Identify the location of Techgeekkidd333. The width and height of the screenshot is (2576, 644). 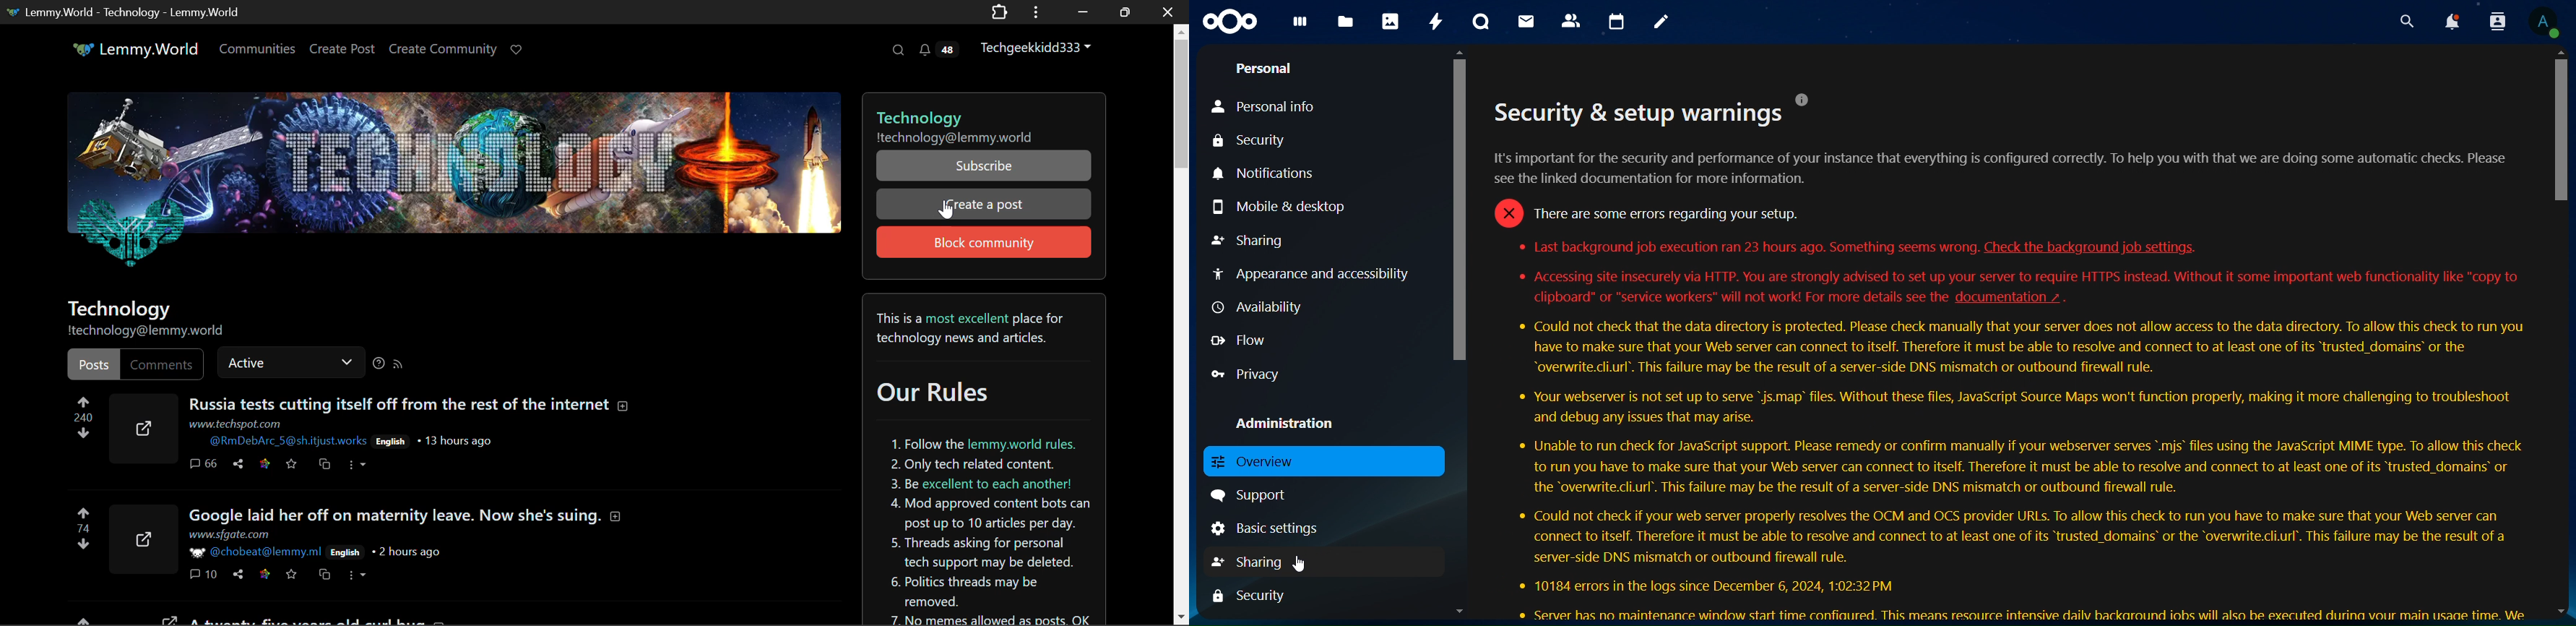
(1041, 46).